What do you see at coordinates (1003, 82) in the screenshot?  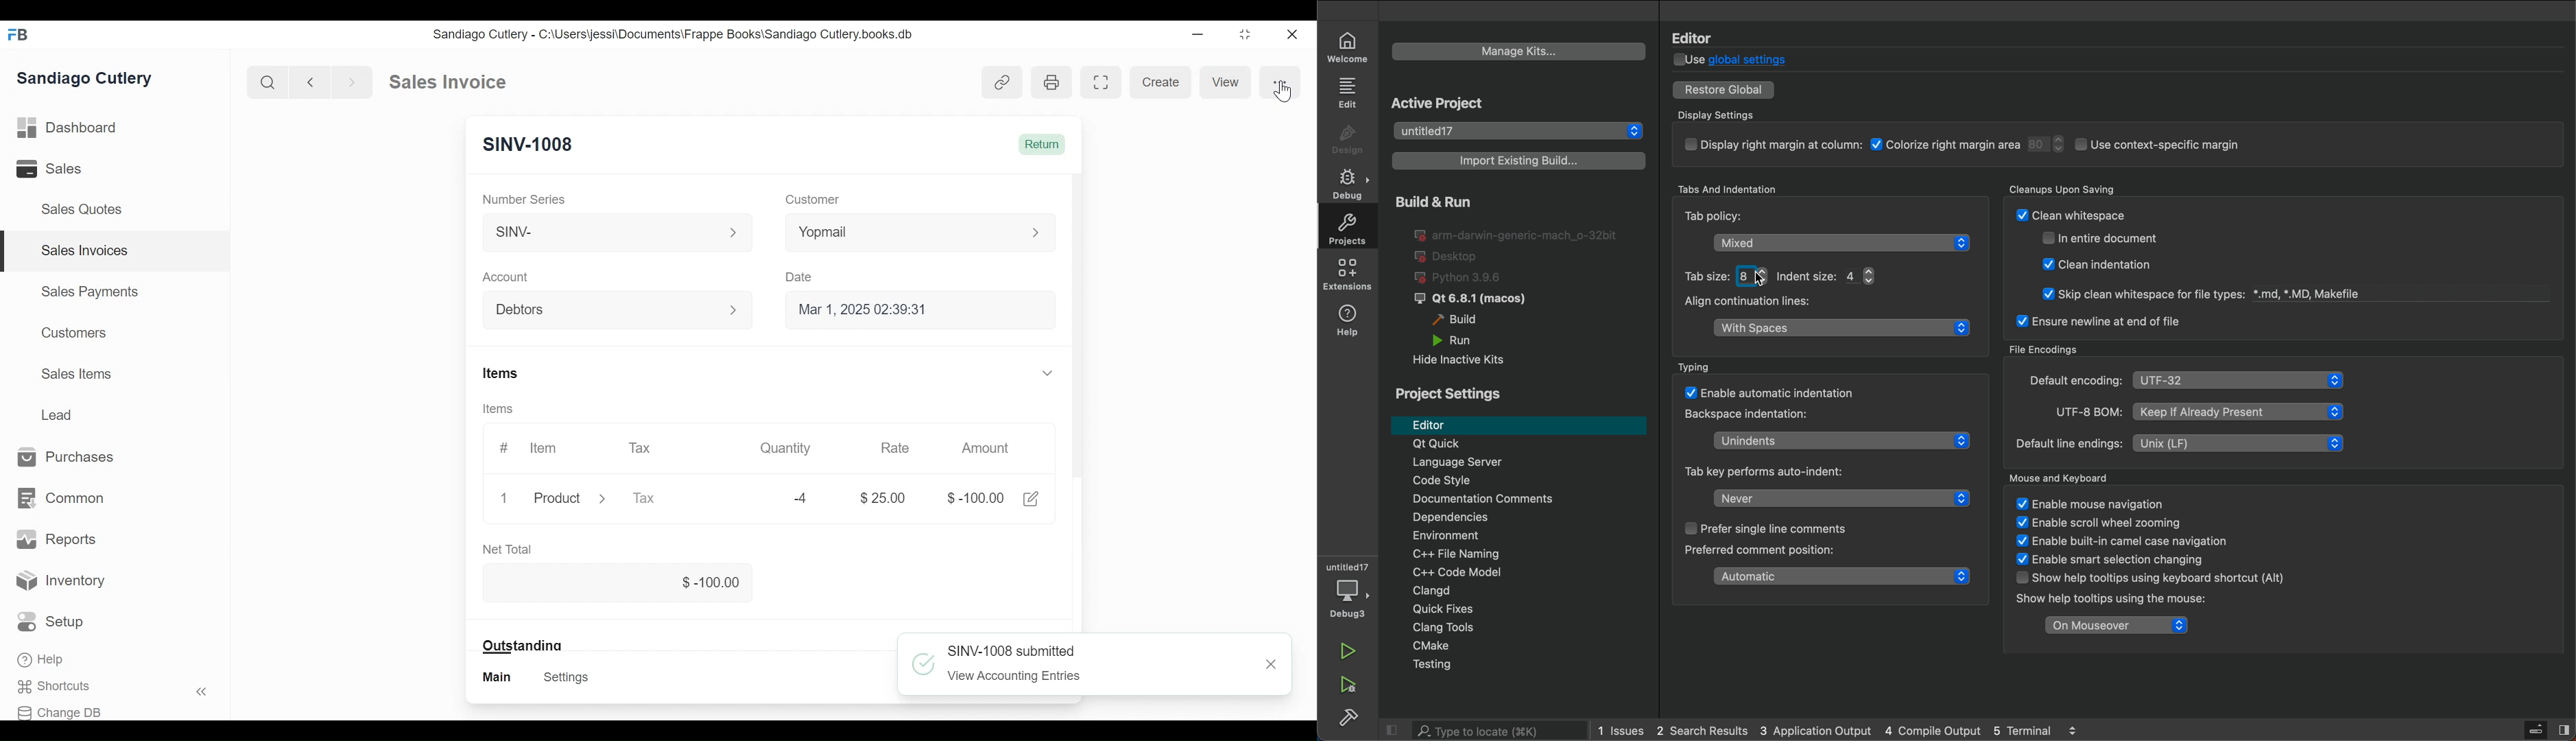 I see `View linked entries` at bounding box center [1003, 82].